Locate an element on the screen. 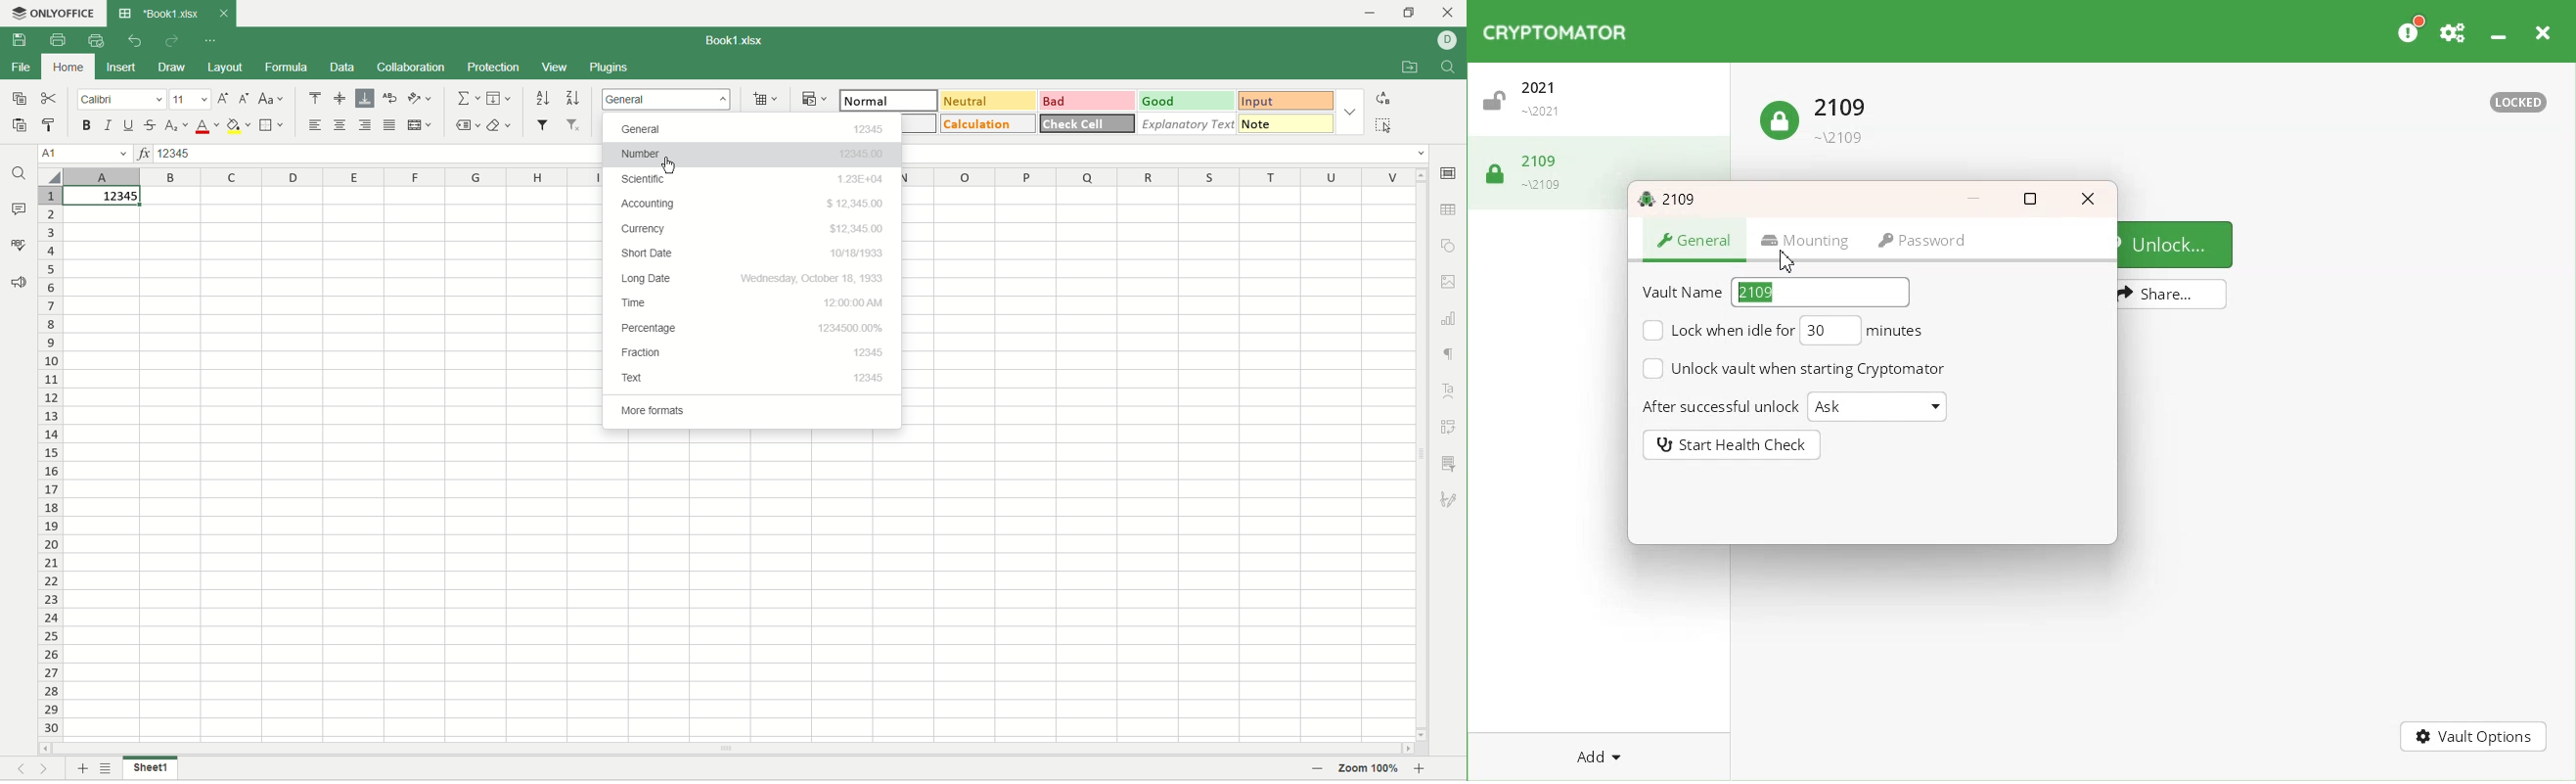 The image size is (2576, 784). clear is located at coordinates (502, 126).